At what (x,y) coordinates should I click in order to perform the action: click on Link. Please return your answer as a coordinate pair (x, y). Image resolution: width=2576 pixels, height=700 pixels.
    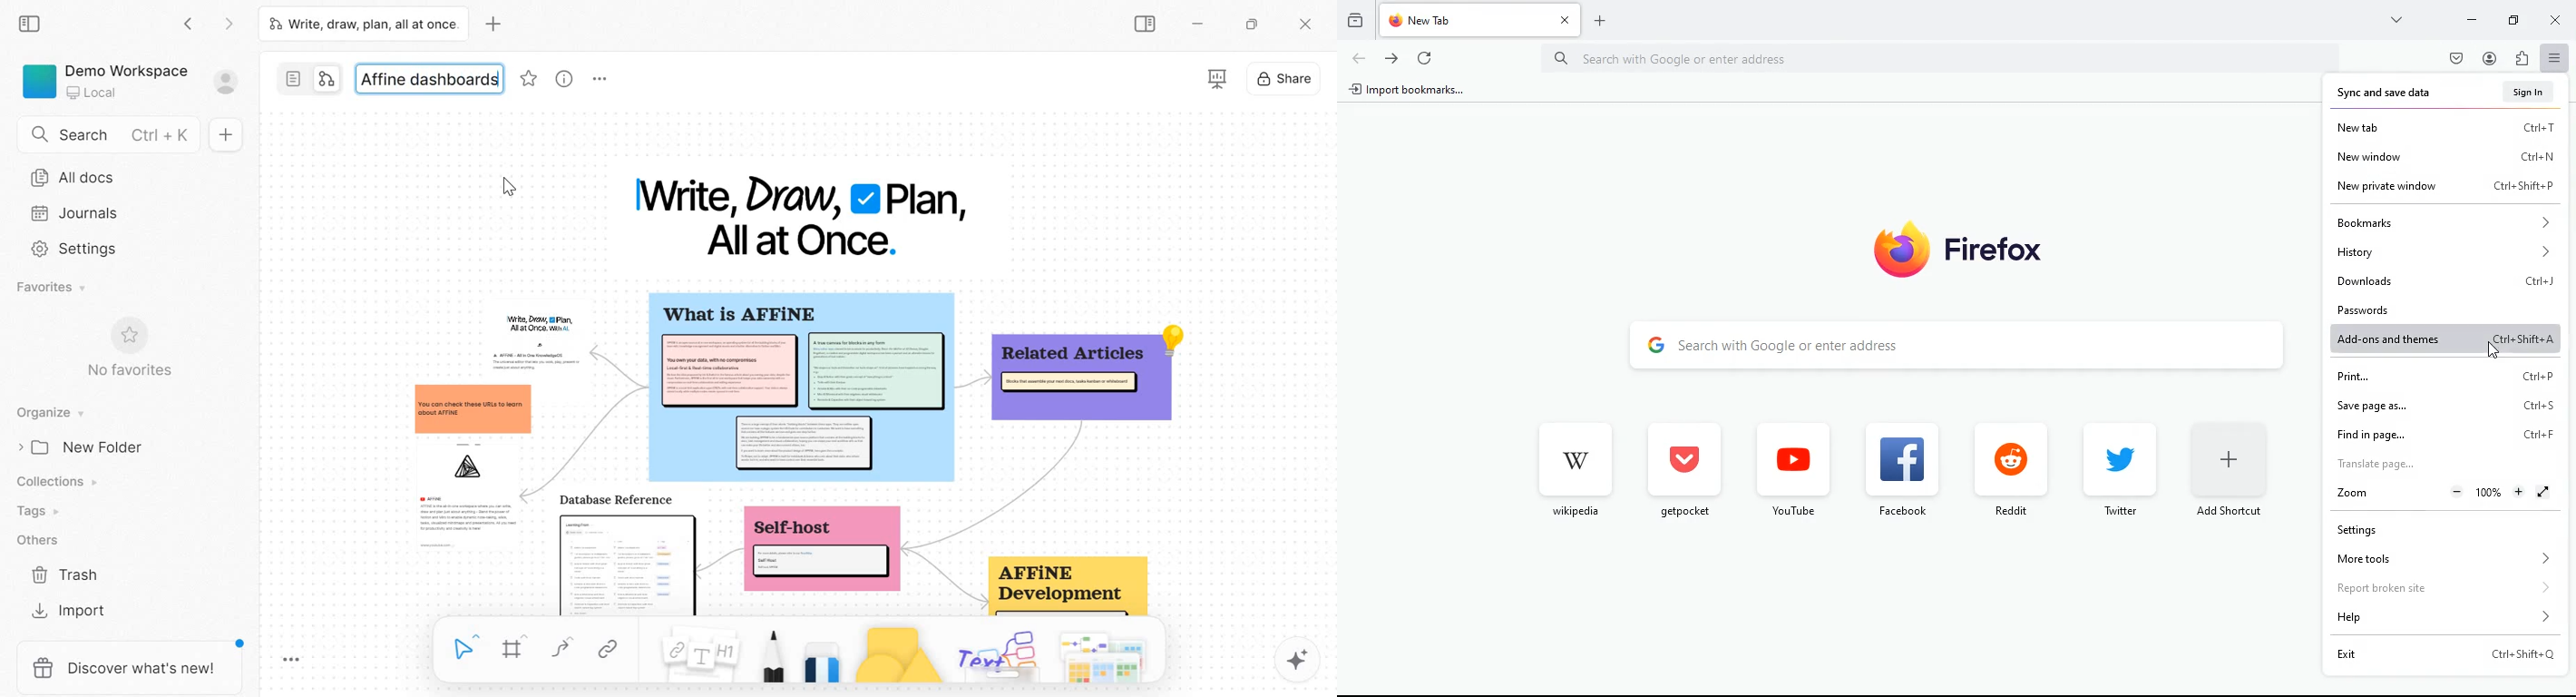
    Looking at the image, I should click on (607, 649).